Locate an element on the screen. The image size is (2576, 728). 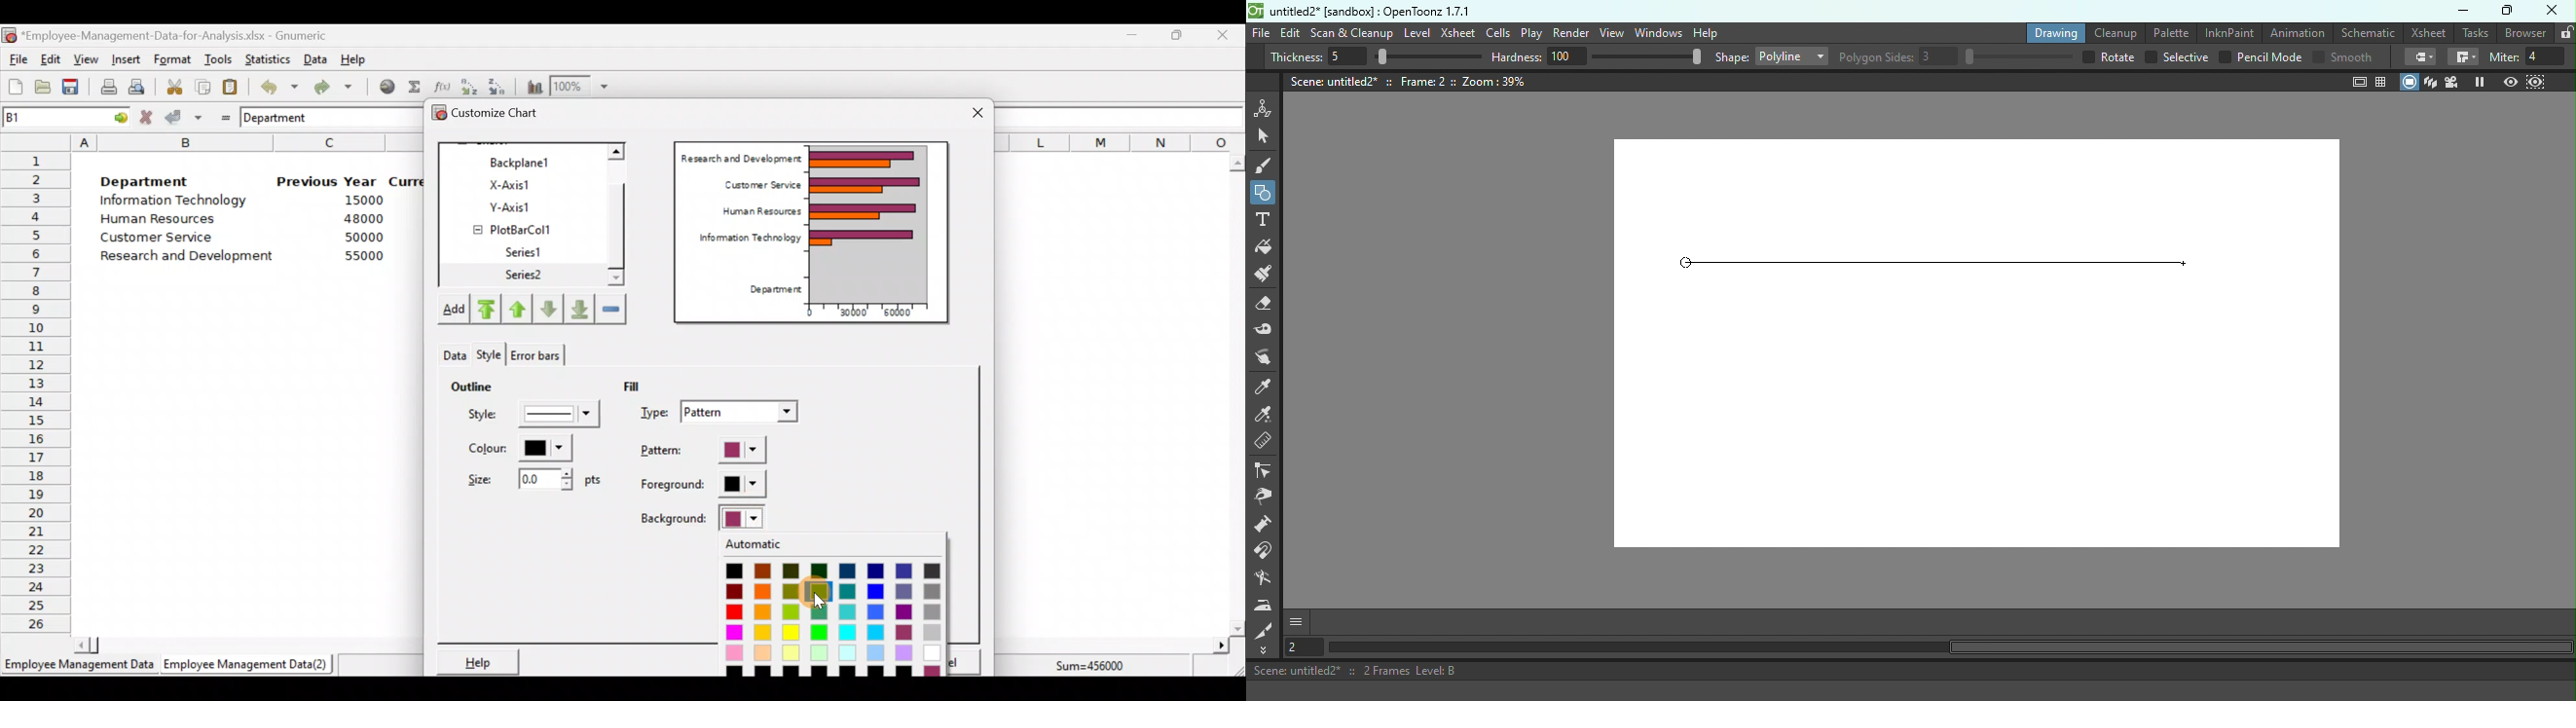
Tools is located at coordinates (217, 60).